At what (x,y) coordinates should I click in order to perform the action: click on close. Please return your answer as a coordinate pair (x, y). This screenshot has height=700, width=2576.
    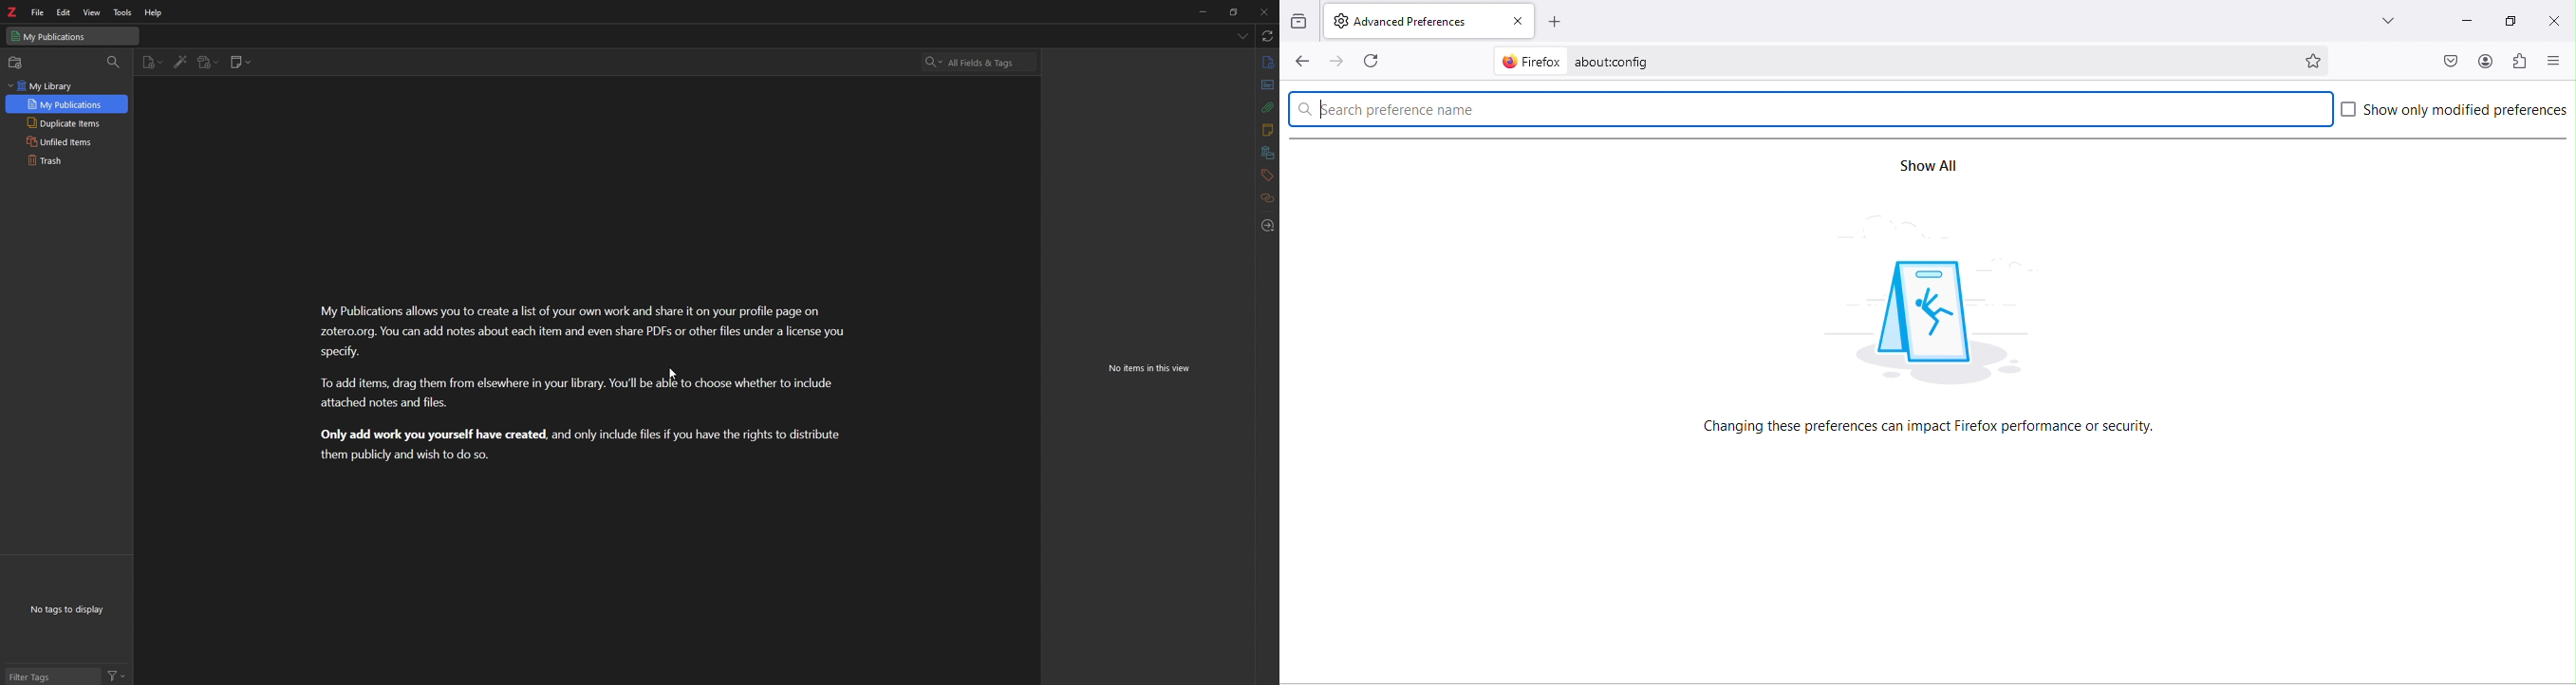
    Looking at the image, I should click on (2554, 20).